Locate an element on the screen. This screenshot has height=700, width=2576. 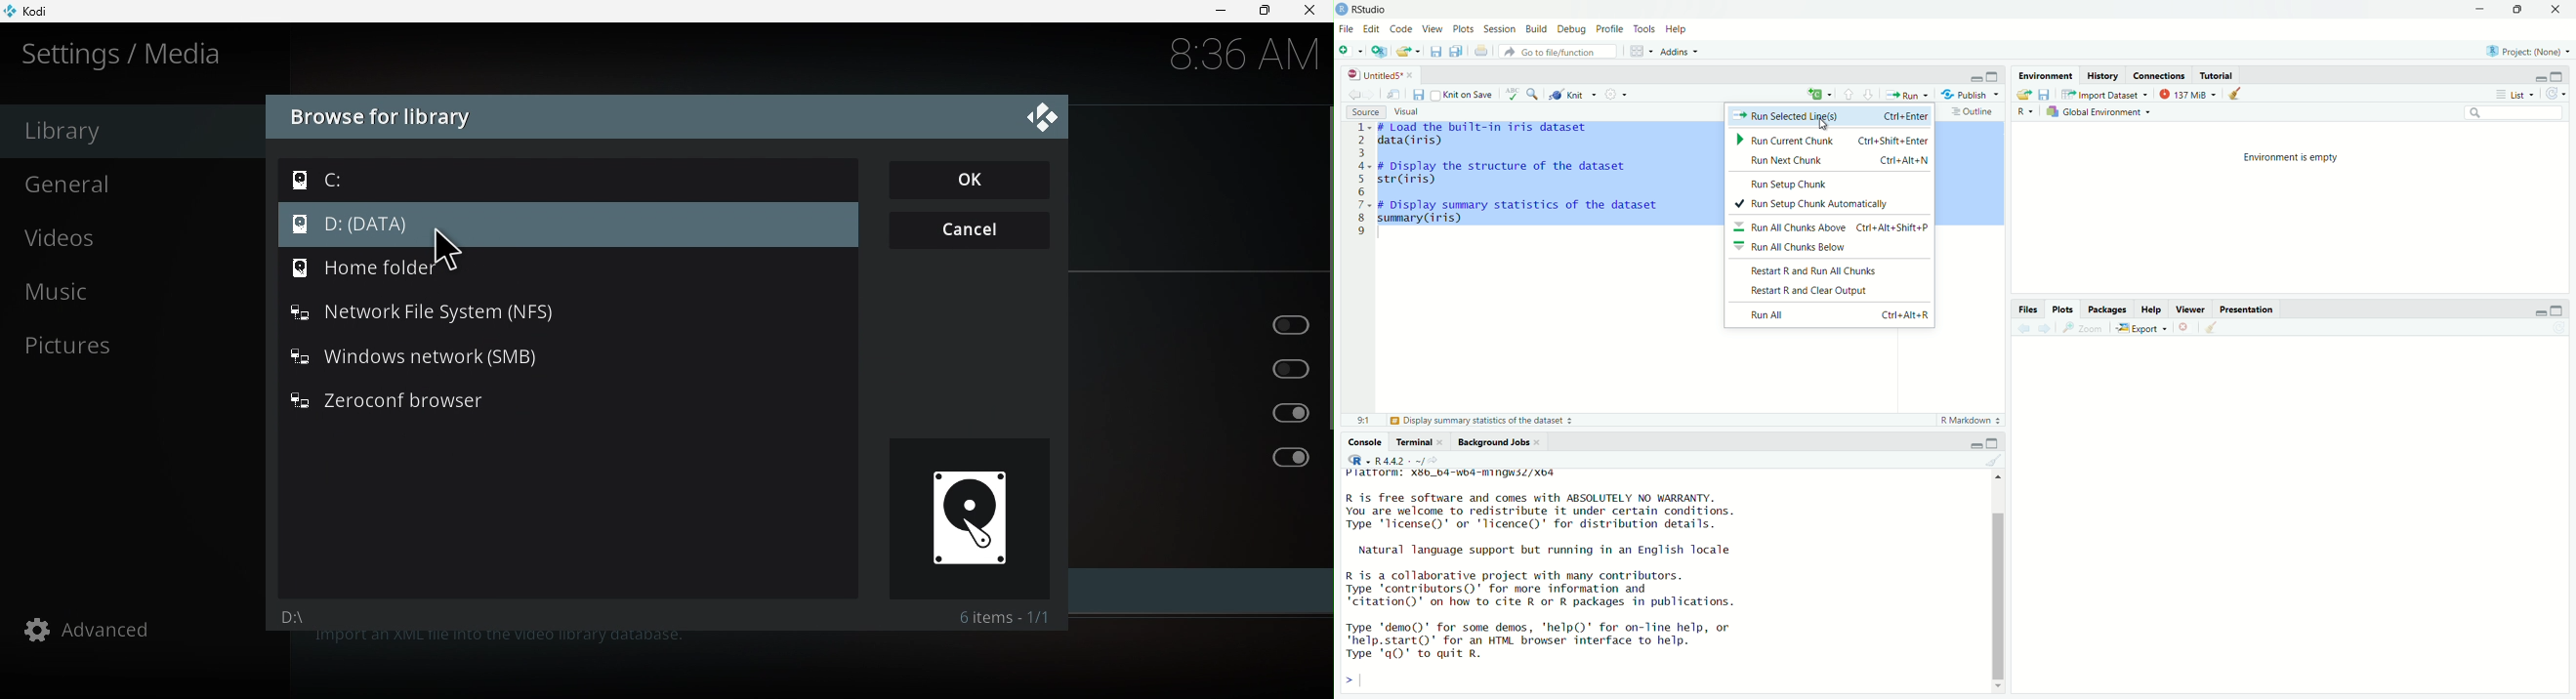
Previous plot is located at coordinates (2024, 327).